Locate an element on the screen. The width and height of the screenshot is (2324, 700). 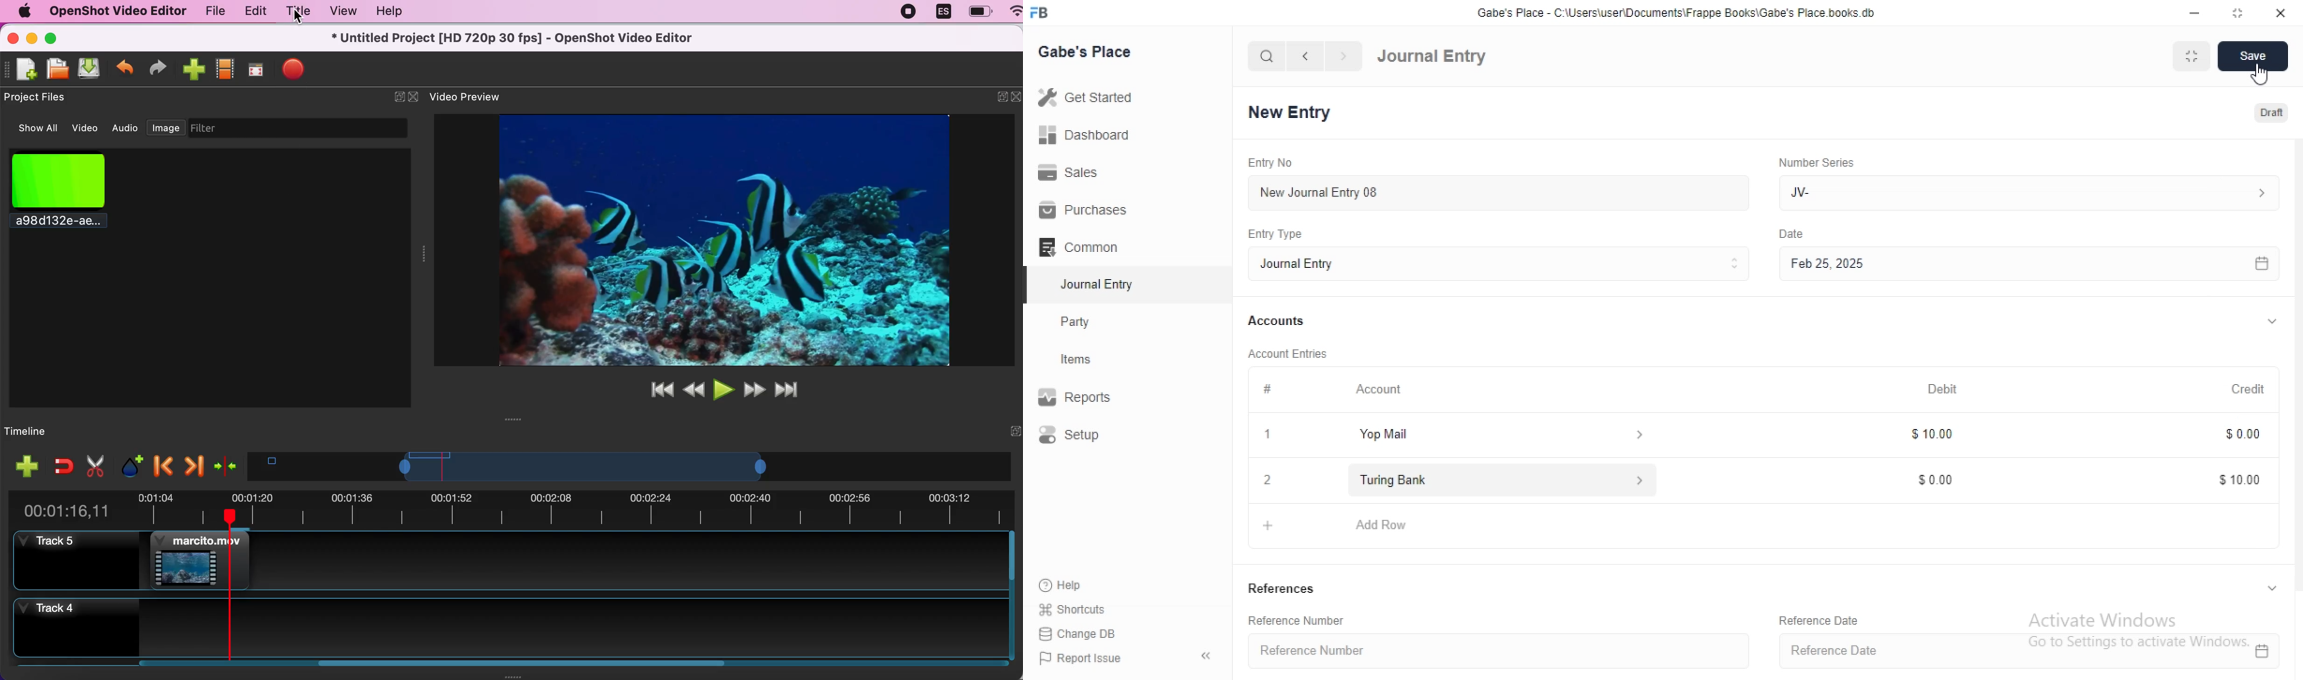
+ Add Row is located at coordinates (1769, 526).